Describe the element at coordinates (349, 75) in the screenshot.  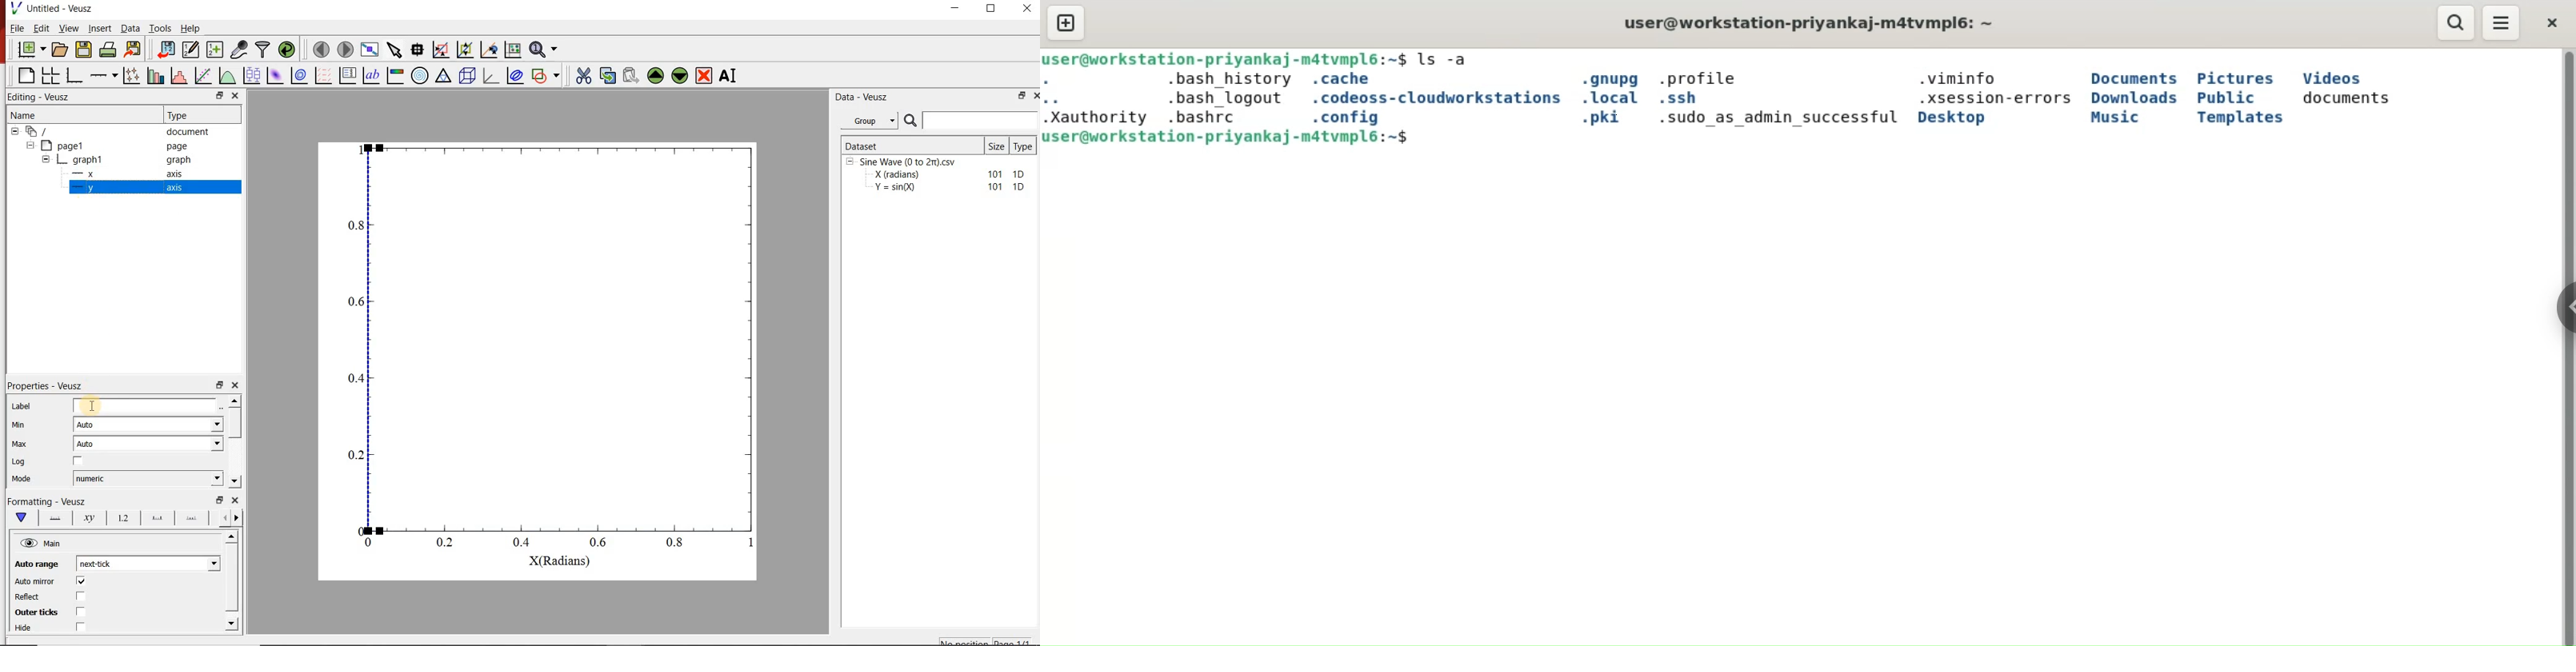
I see `plot key` at that location.